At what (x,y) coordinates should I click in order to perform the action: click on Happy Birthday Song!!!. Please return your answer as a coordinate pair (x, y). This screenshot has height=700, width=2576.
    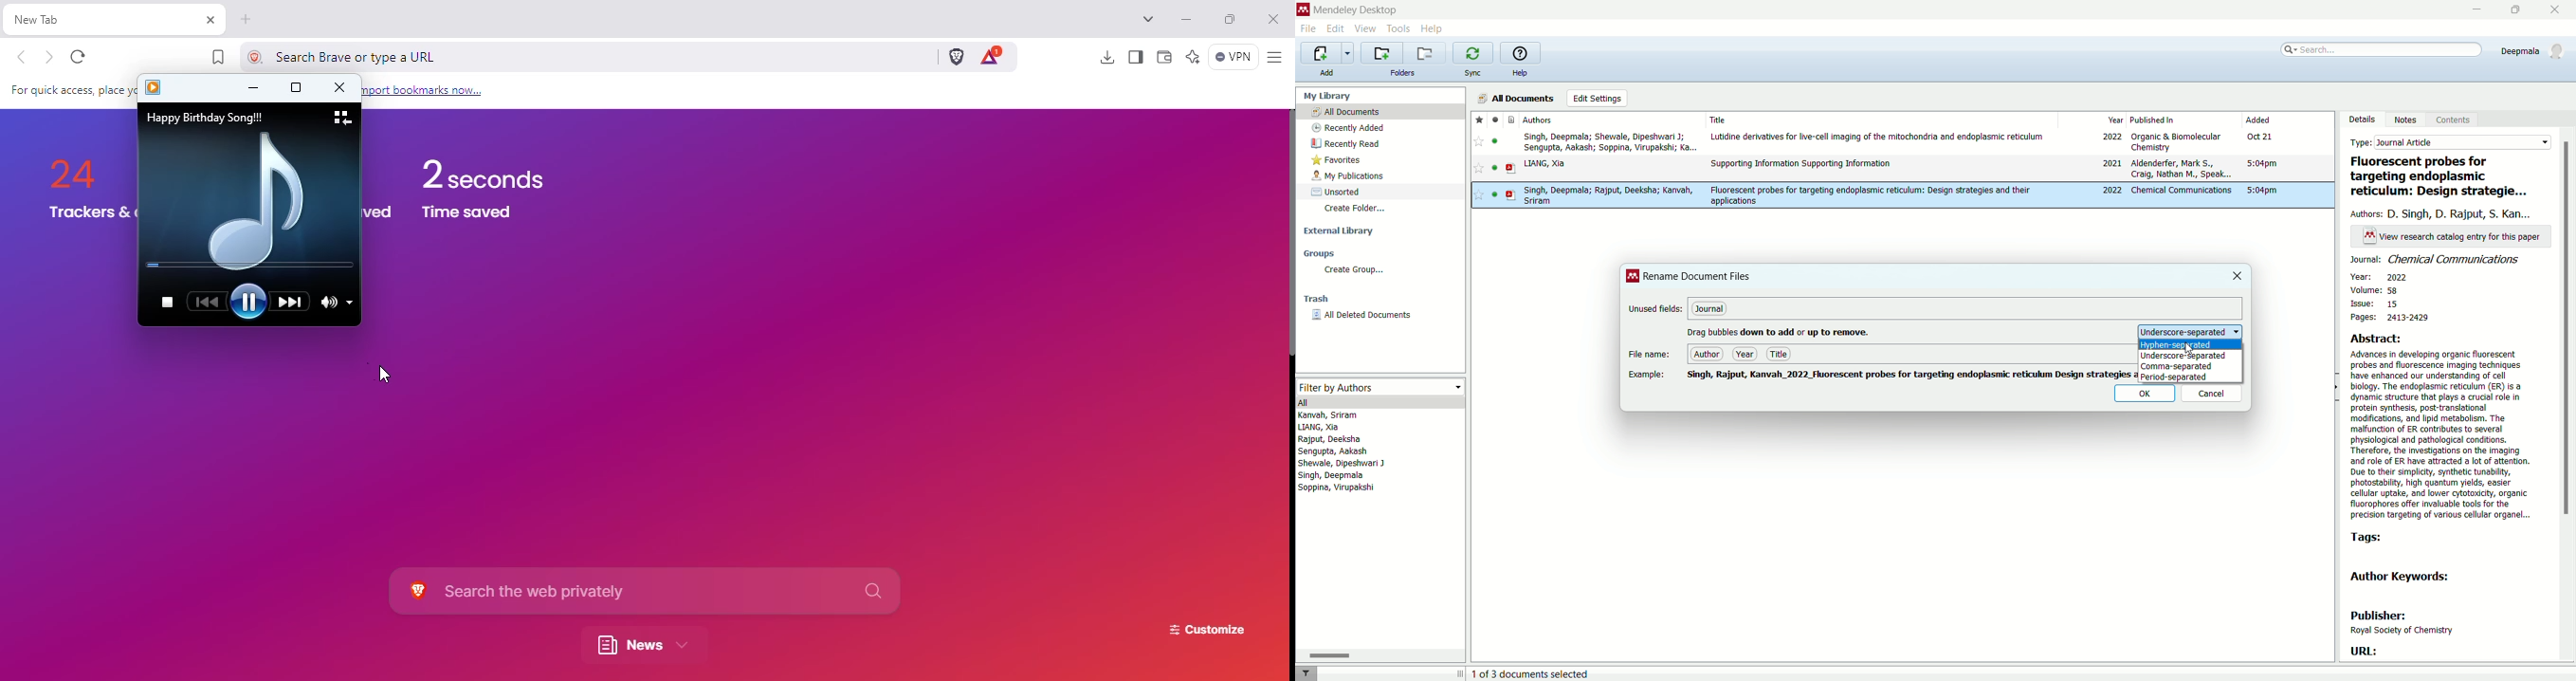
    Looking at the image, I should click on (204, 118).